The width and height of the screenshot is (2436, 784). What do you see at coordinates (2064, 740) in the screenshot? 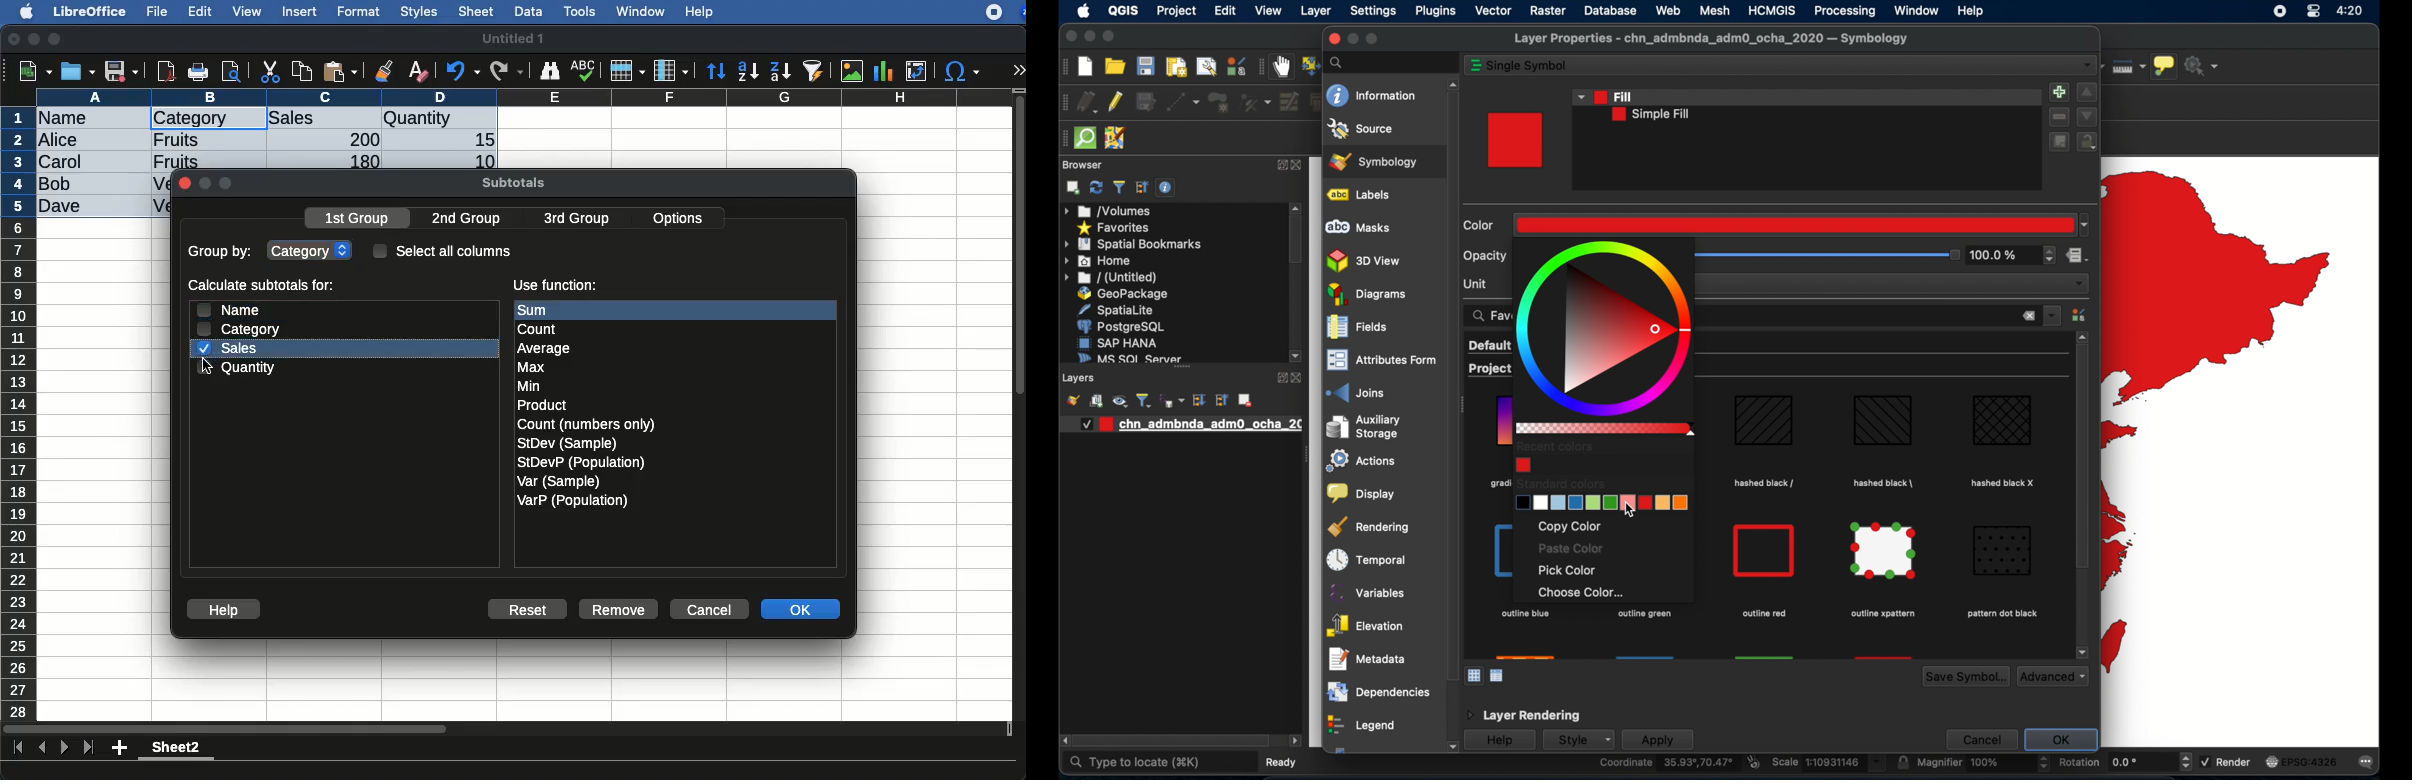
I see `ok` at bounding box center [2064, 740].